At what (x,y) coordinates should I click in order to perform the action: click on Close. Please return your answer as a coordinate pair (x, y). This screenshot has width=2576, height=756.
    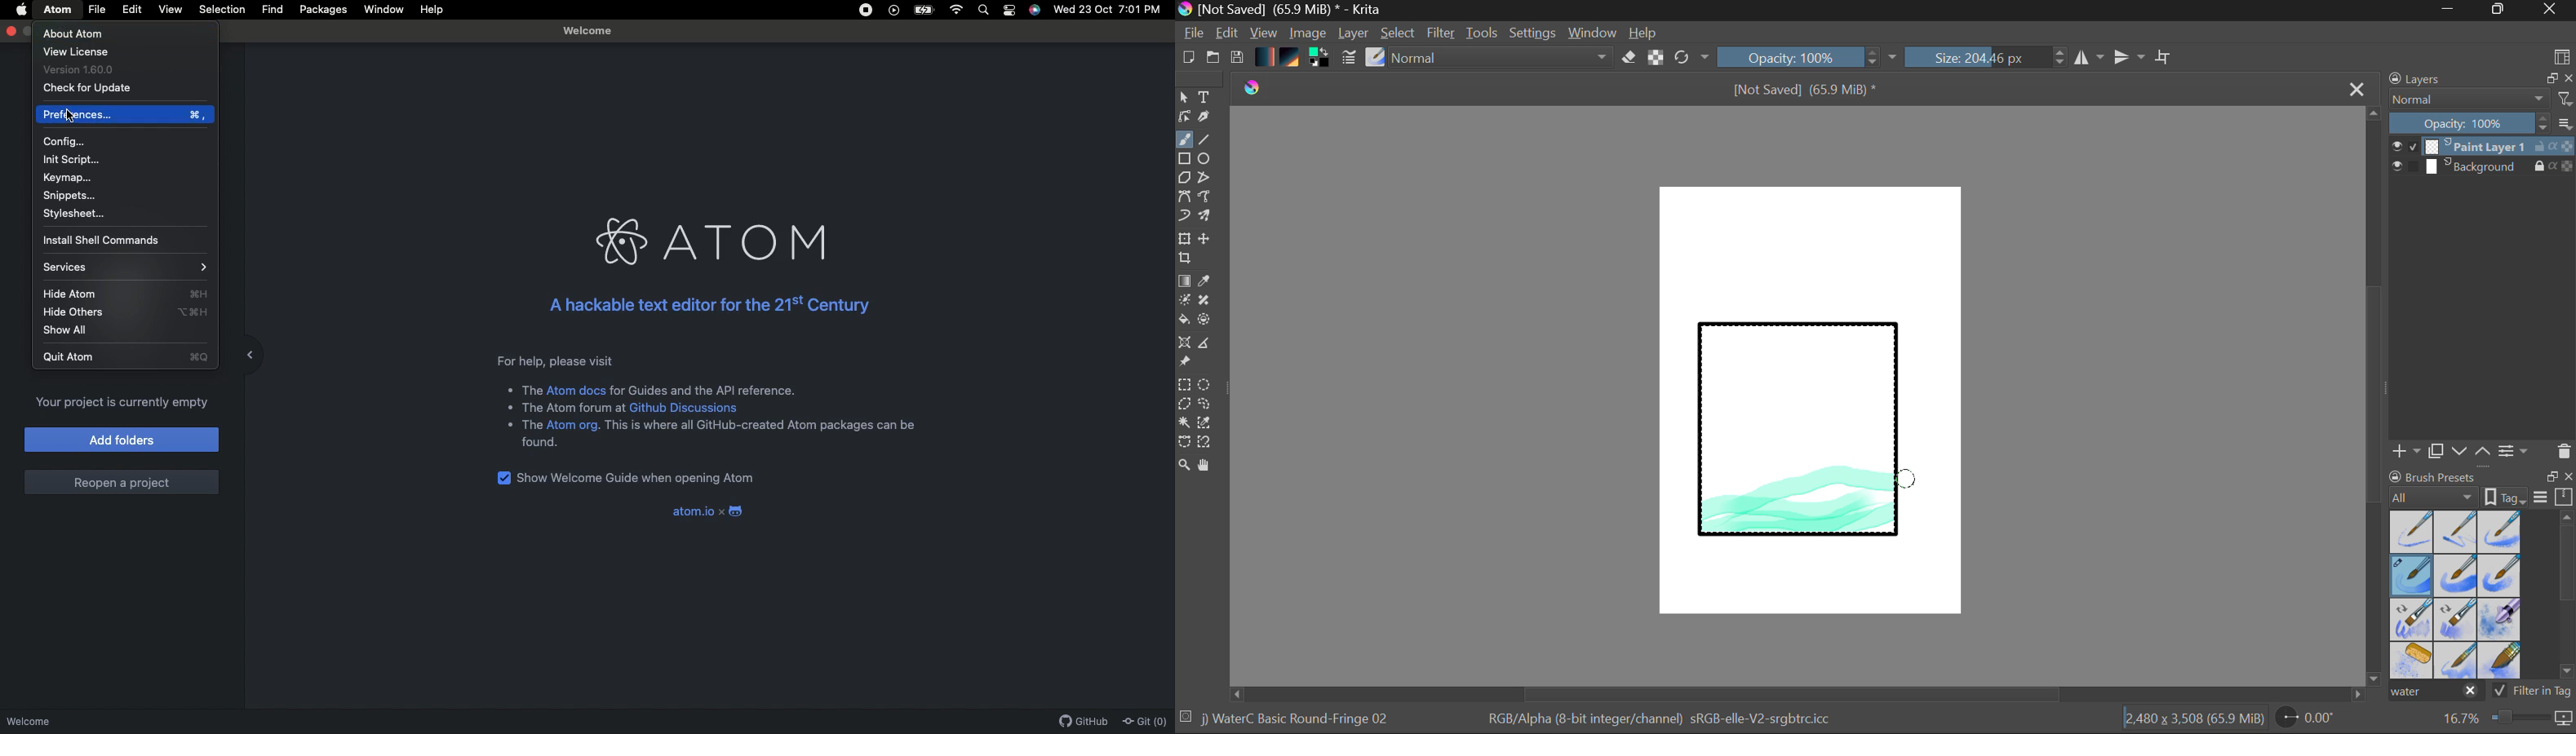
    Looking at the image, I should click on (2359, 88).